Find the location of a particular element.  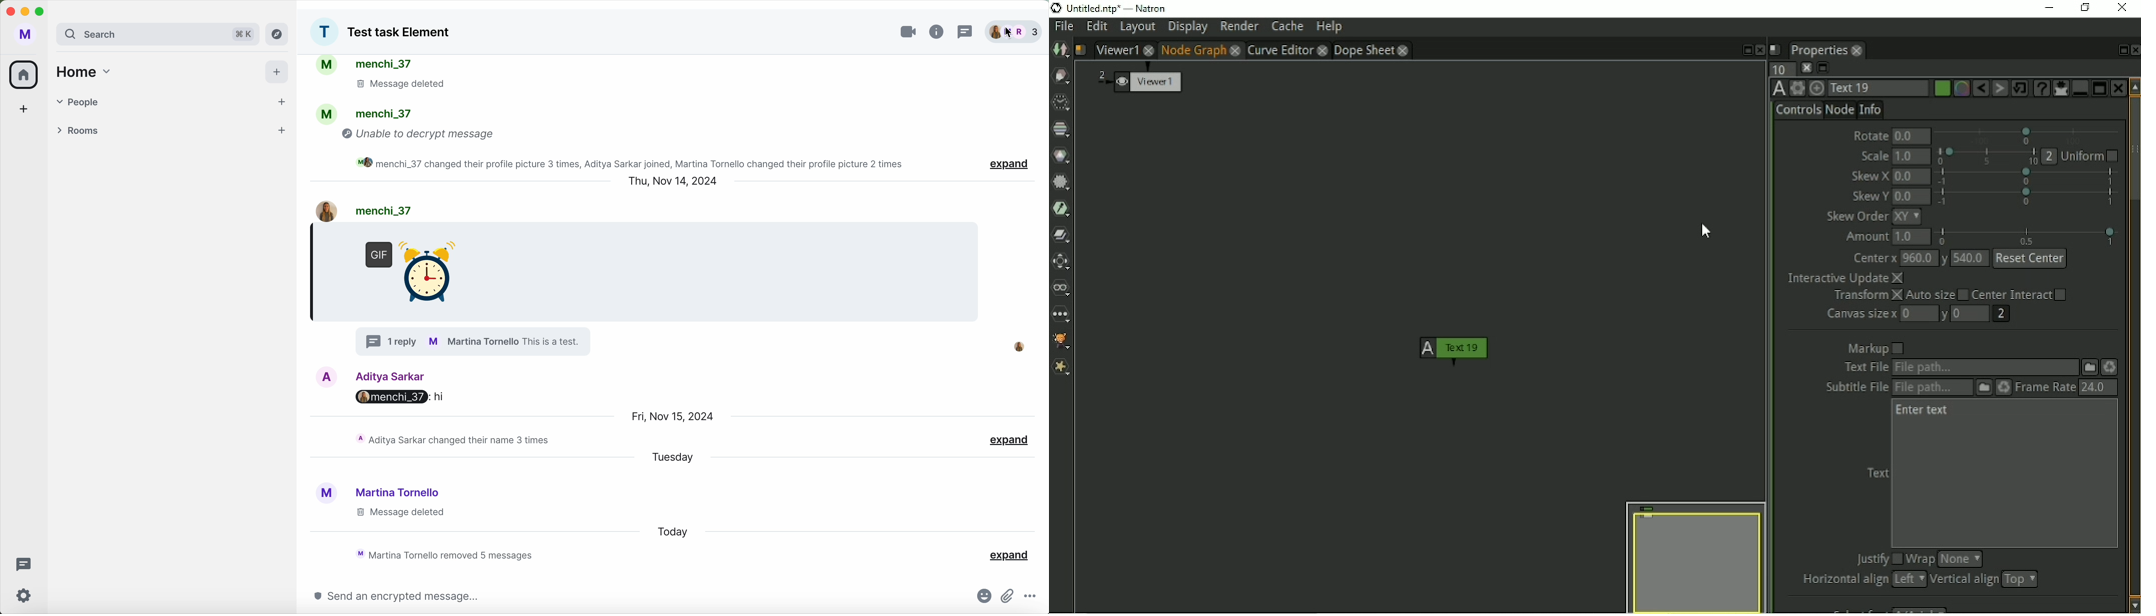

maximize is located at coordinates (42, 12).